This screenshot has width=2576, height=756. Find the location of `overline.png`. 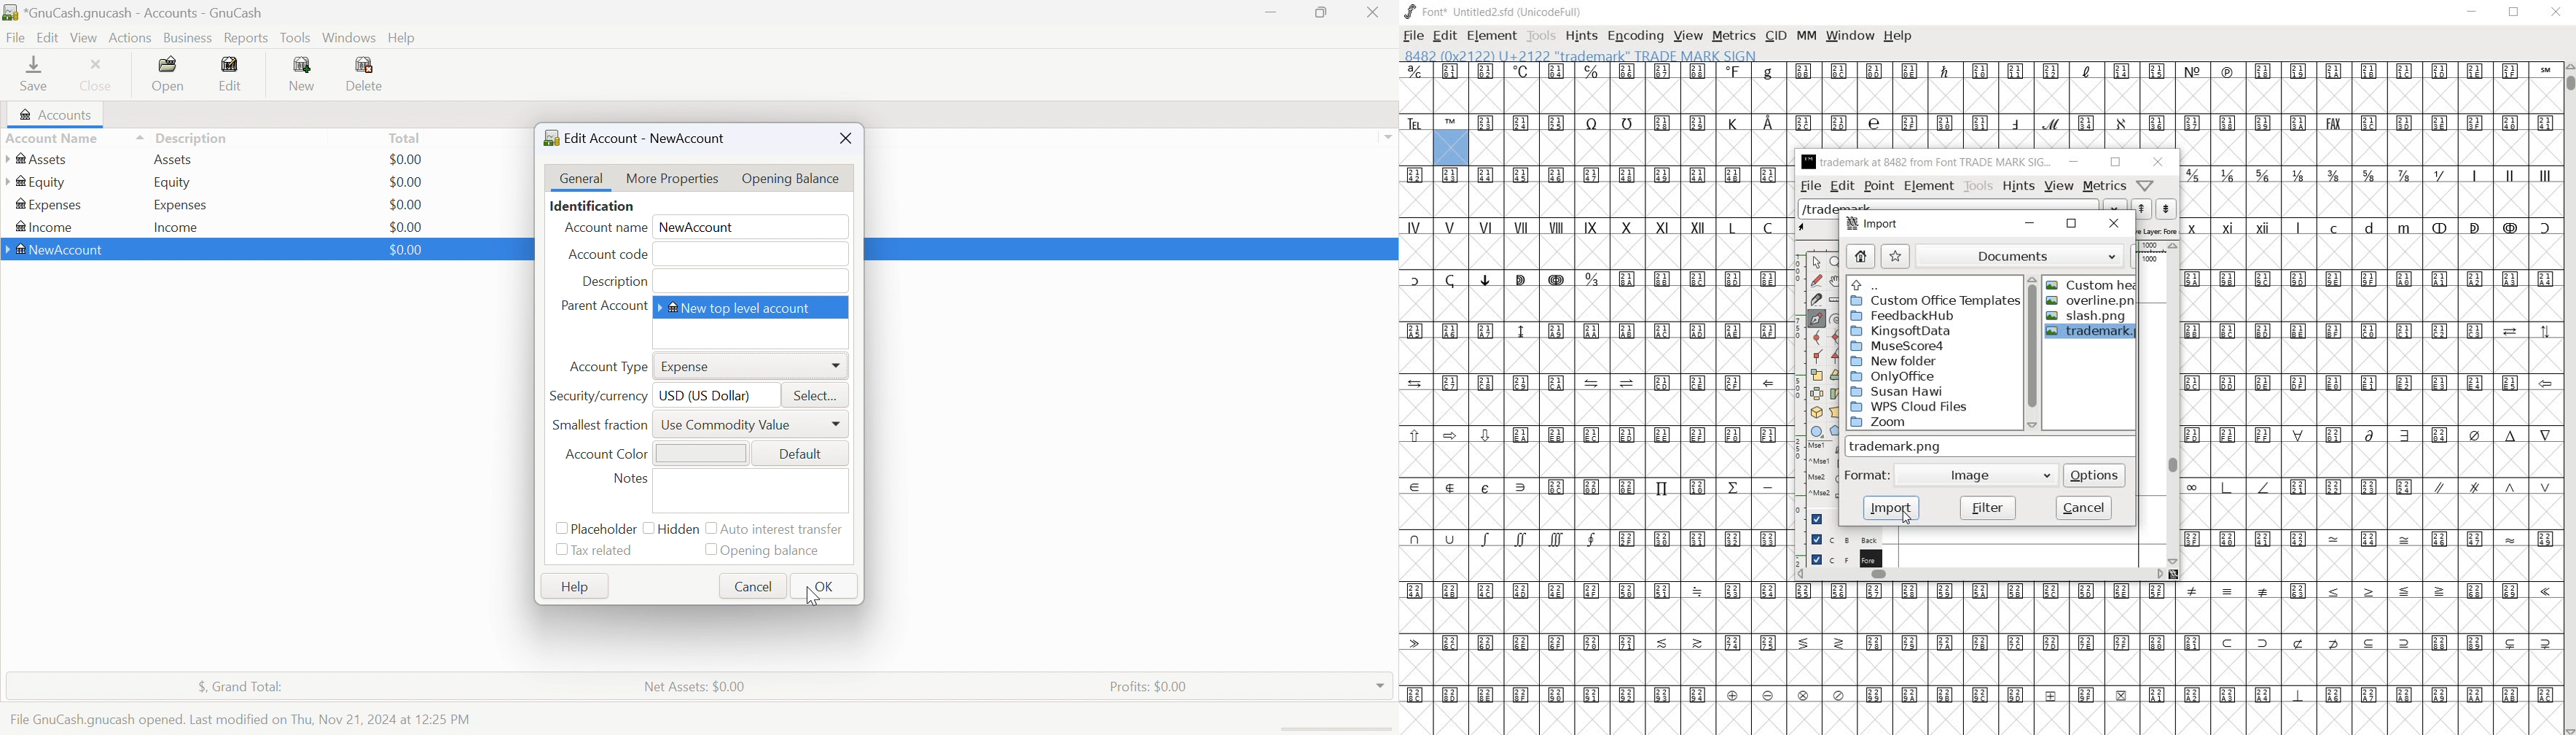

overline.png is located at coordinates (2092, 301).